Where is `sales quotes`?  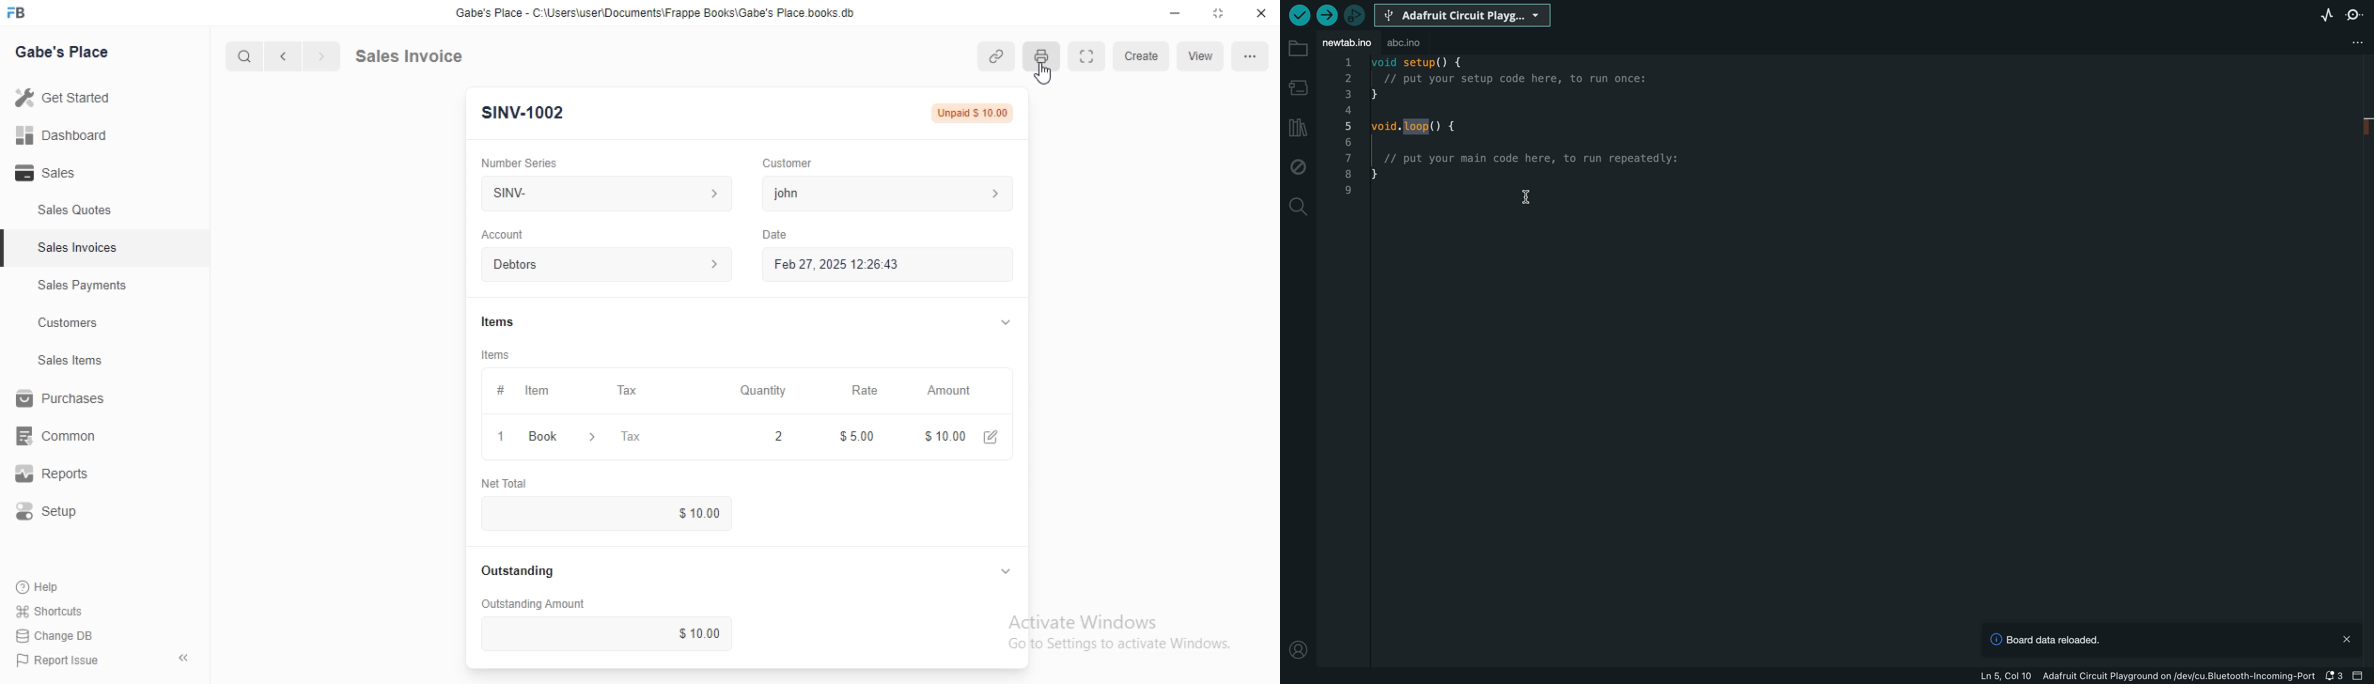
sales quotes is located at coordinates (75, 209).